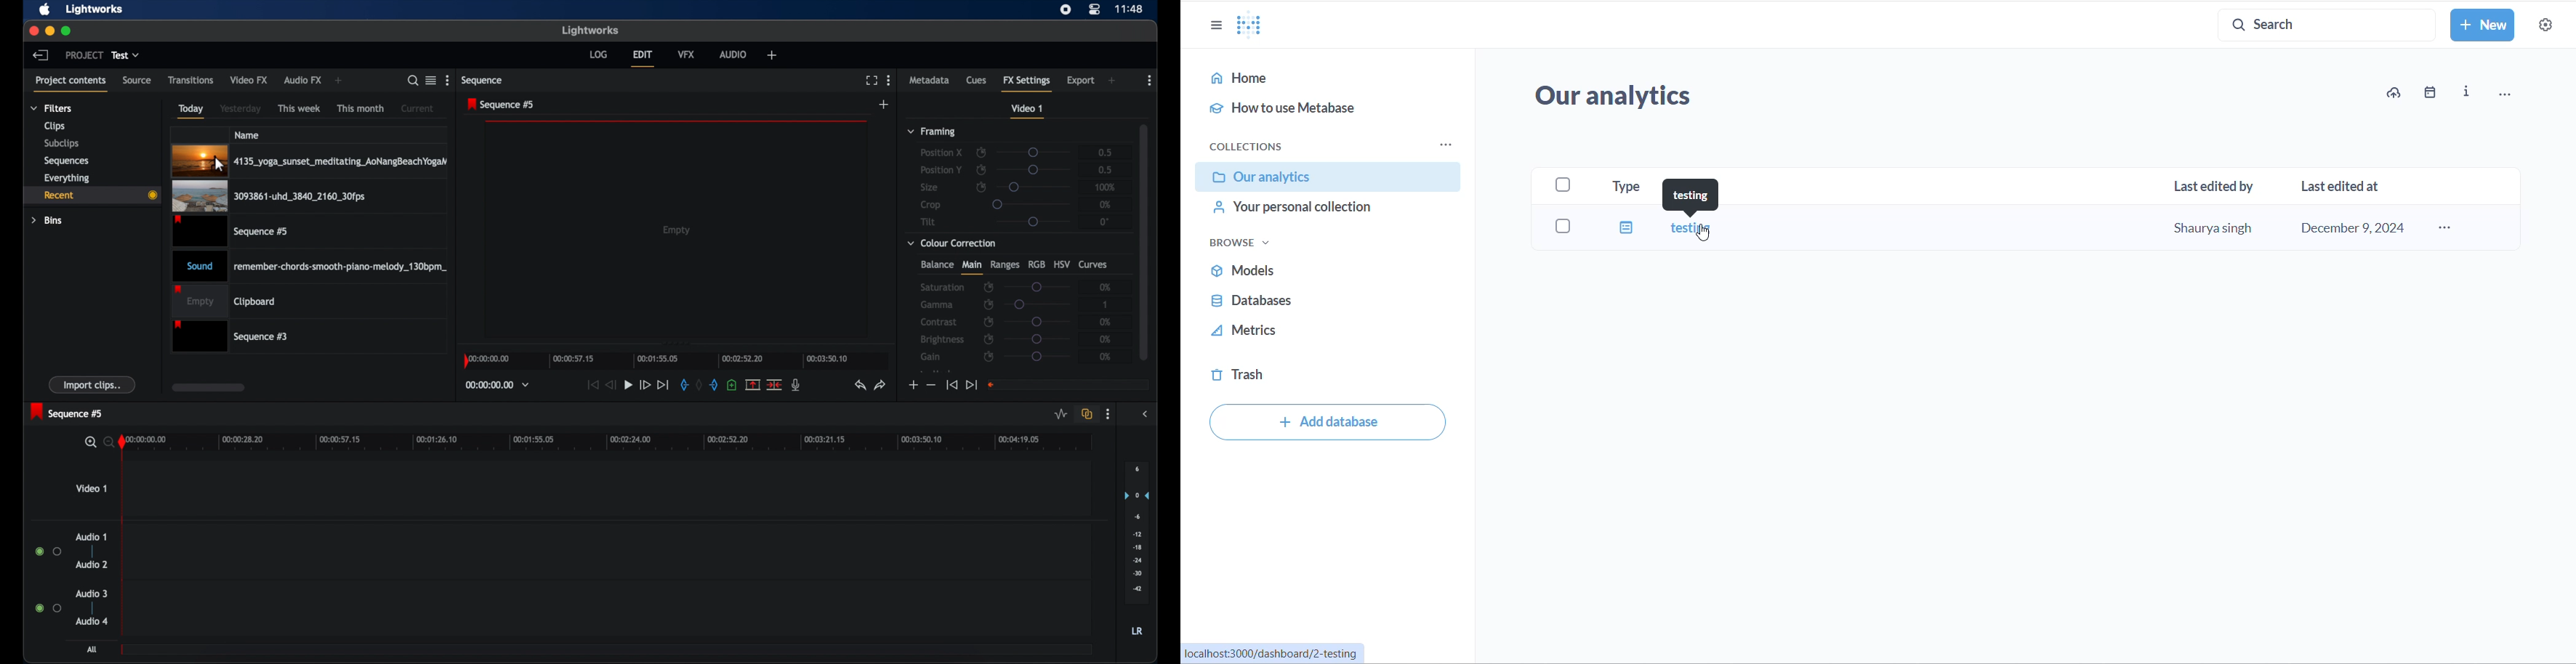  Describe the element at coordinates (1037, 264) in the screenshot. I see `rgb` at that location.